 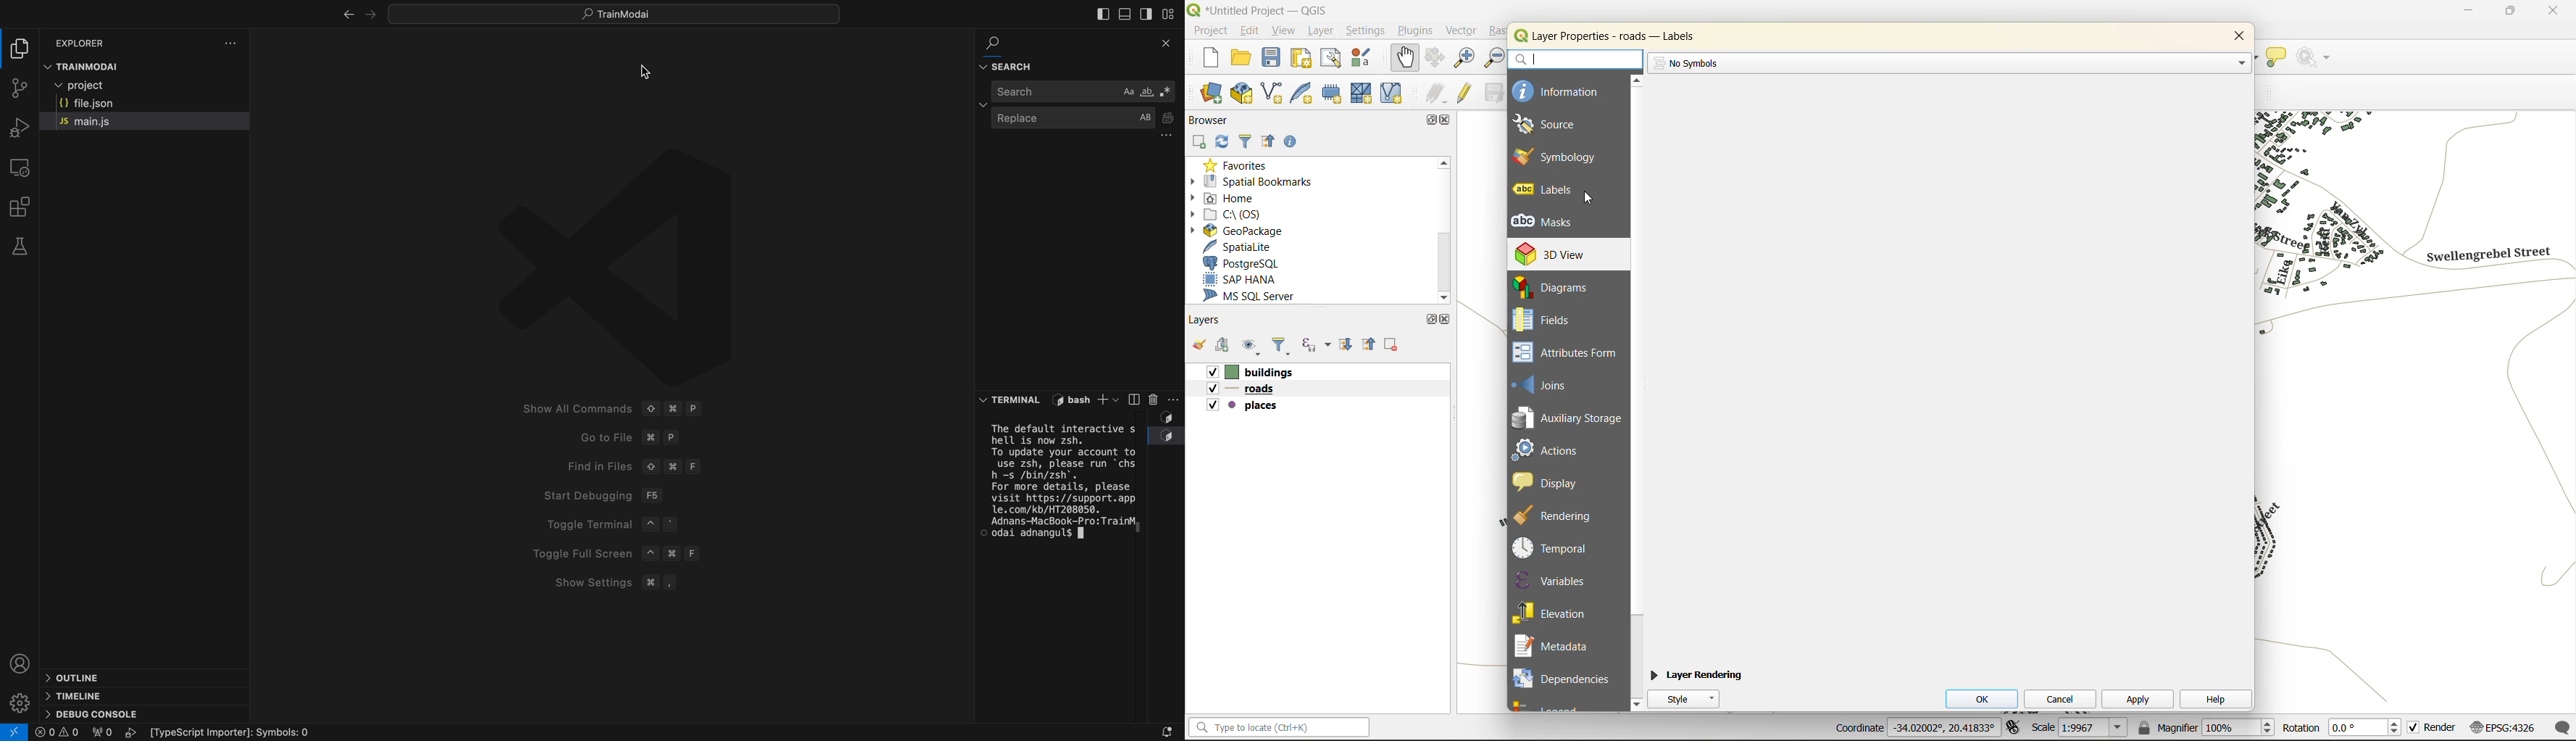 What do you see at coordinates (98, 104) in the screenshot?
I see `file json` at bounding box center [98, 104].